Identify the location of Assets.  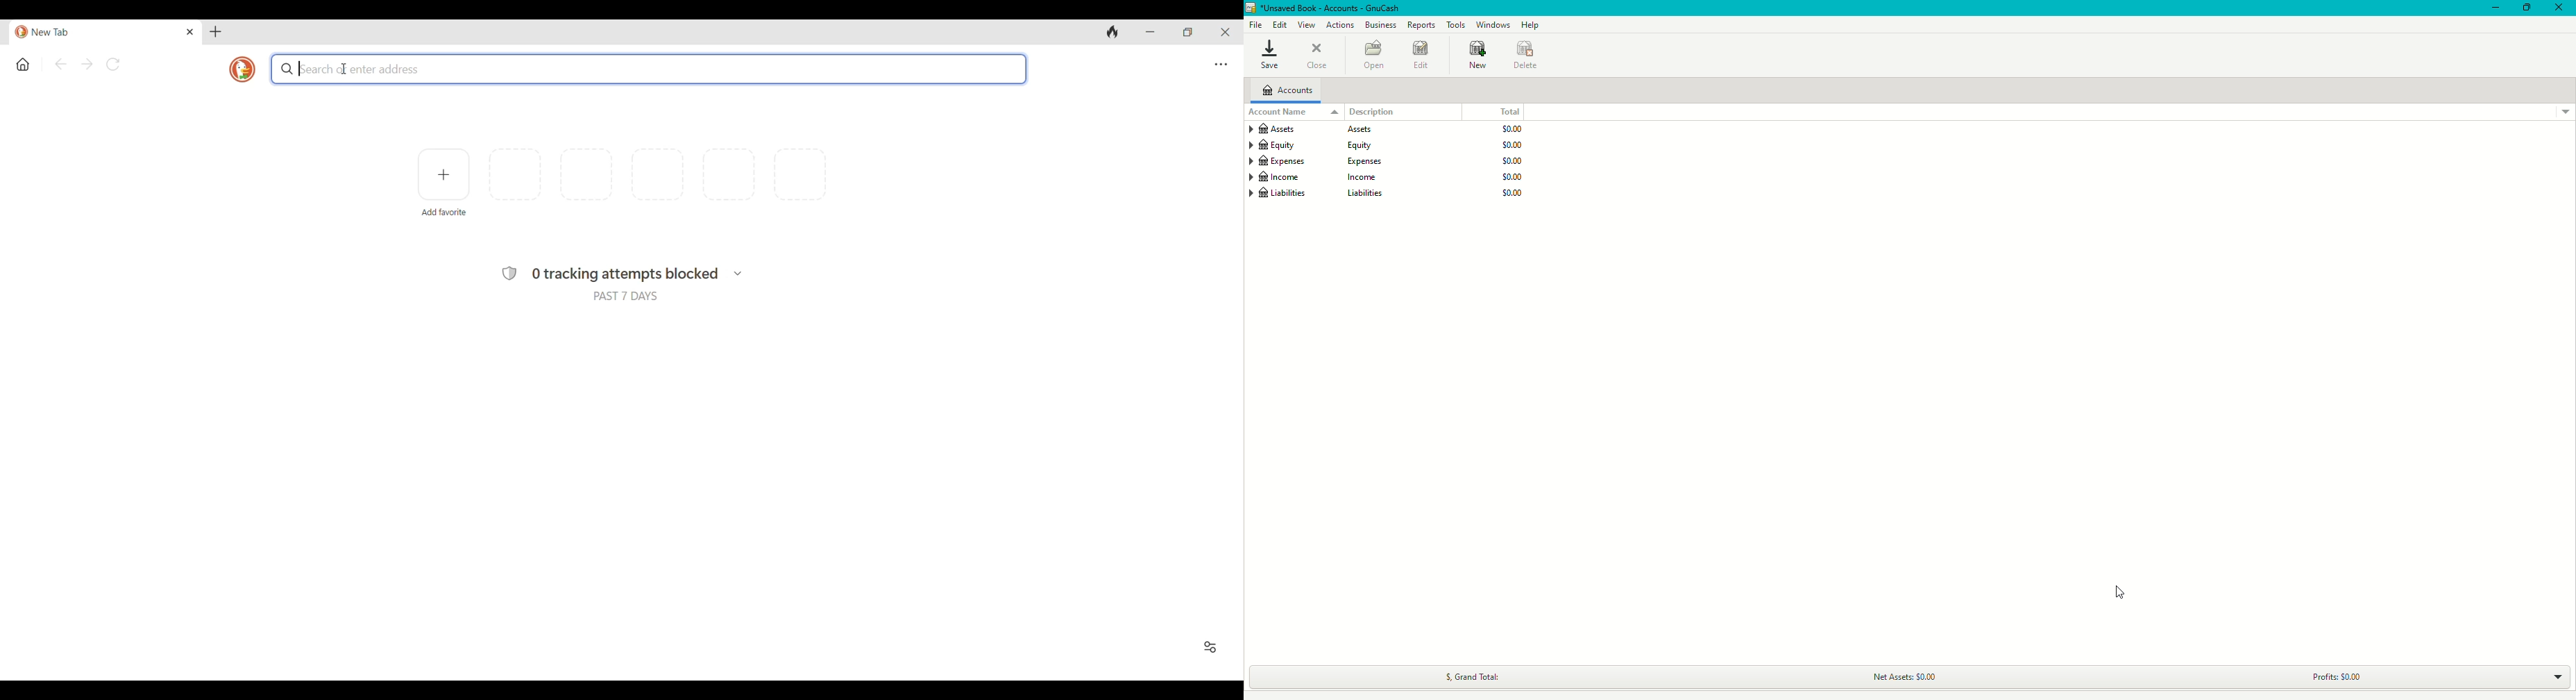
(1389, 129).